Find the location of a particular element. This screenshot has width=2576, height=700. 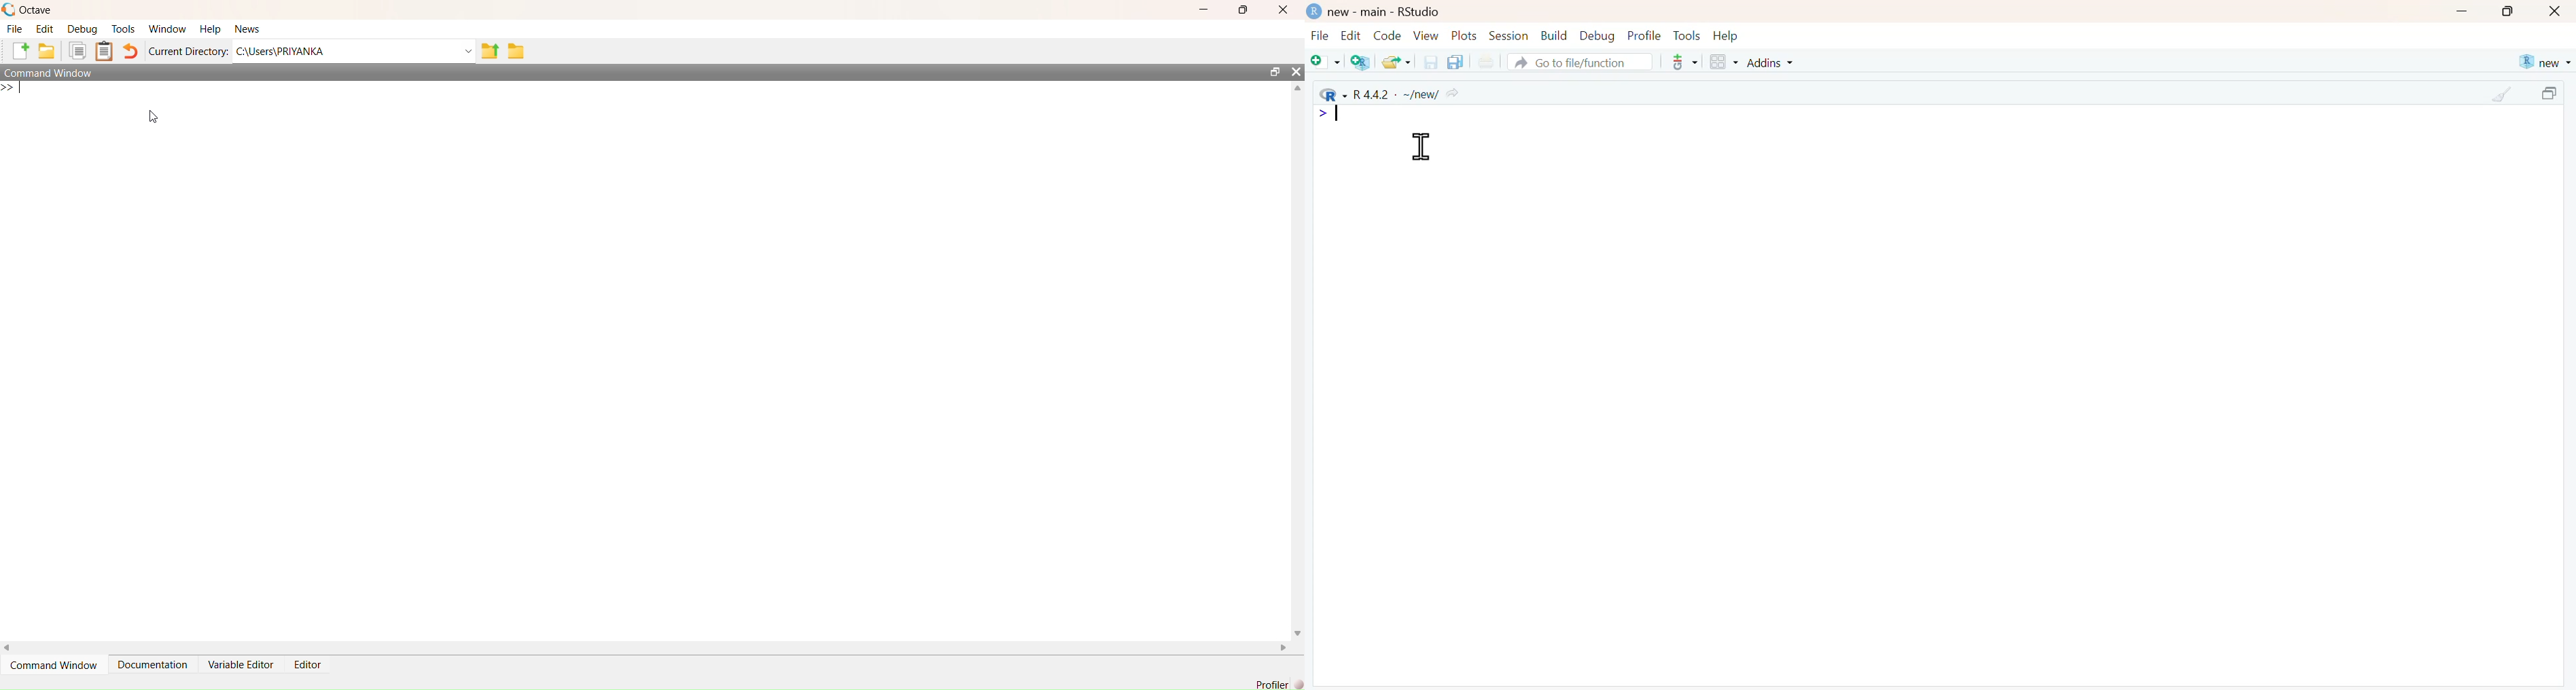

Go to file/function is located at coordinates (1579, 62).